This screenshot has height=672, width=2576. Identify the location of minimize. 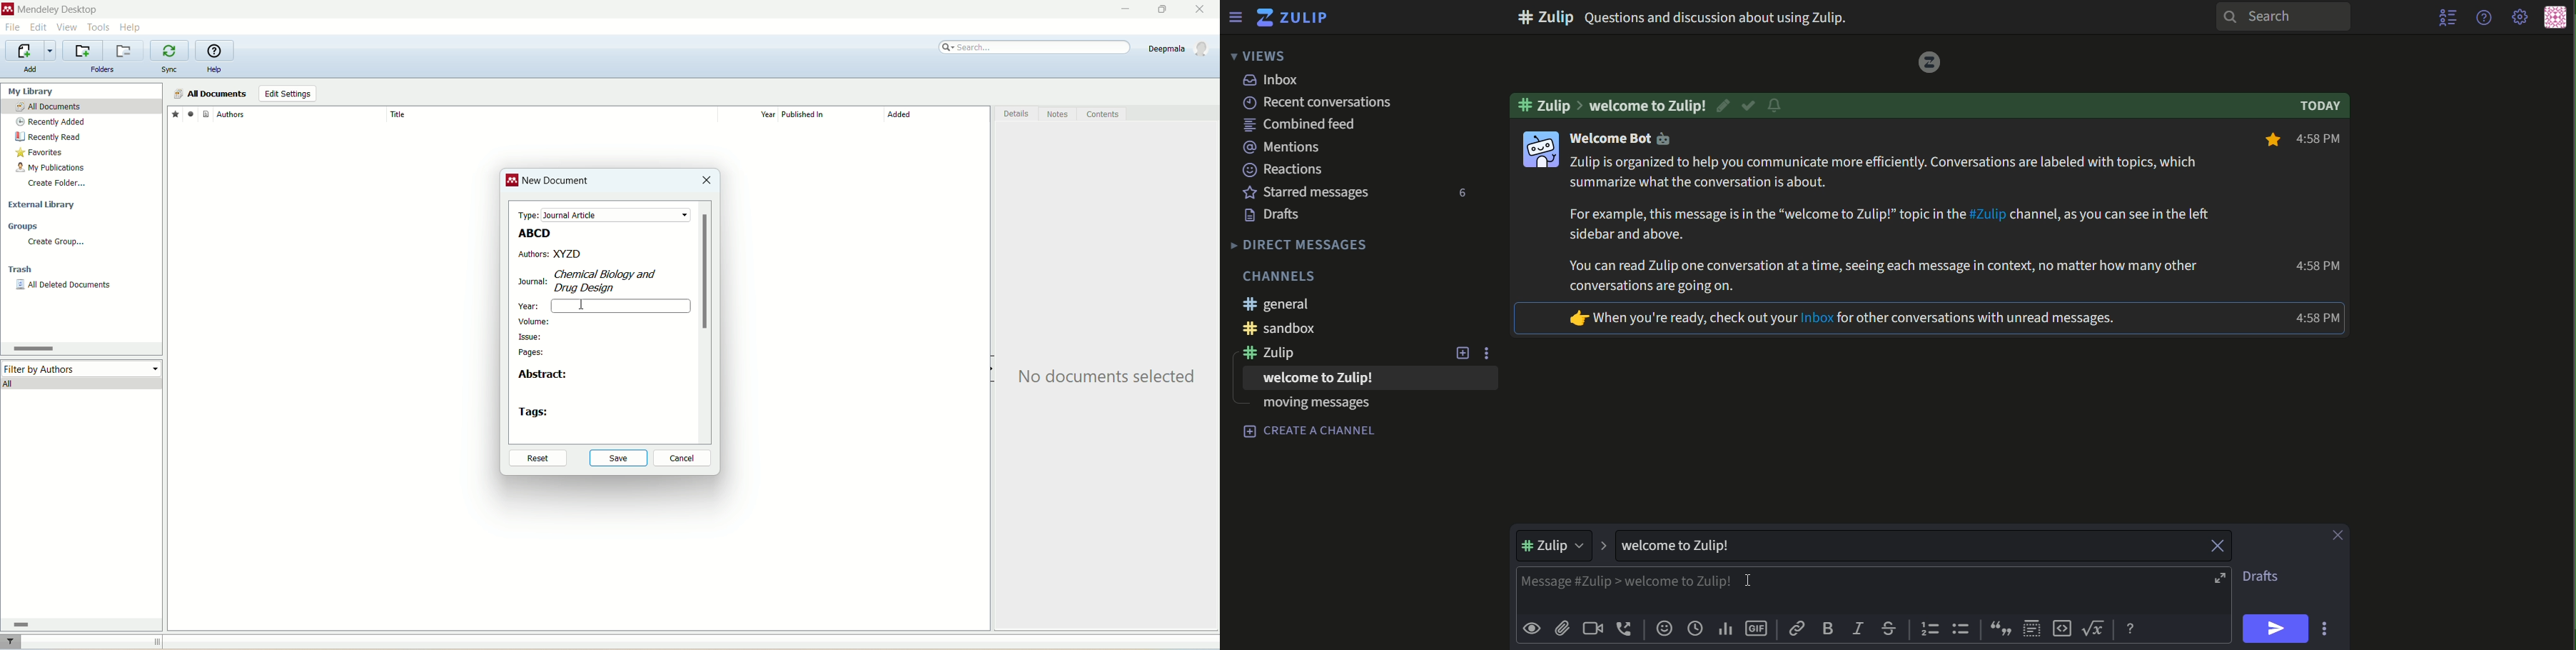
(1123, 10).